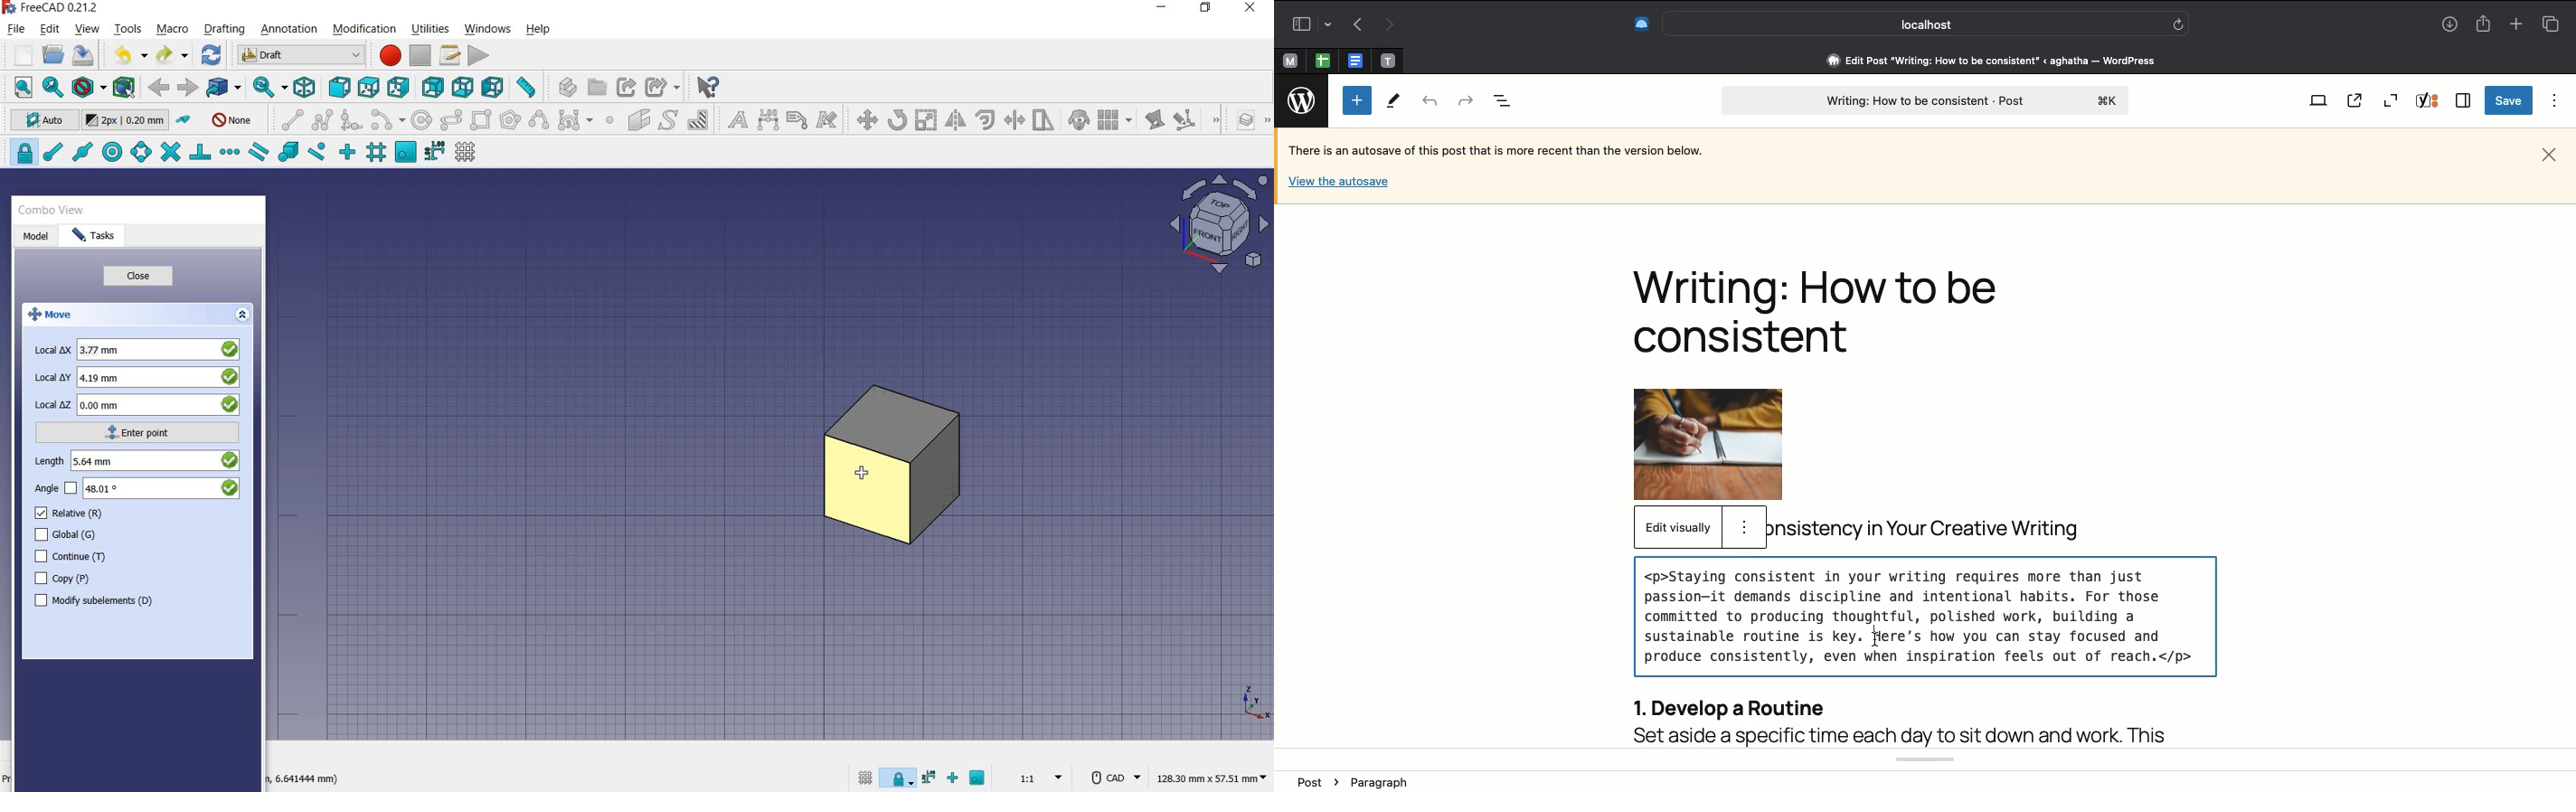 The image size is (2576, 812). Describe the element at coordinates (55, 55) in the screenshot. I see `open` at that location.